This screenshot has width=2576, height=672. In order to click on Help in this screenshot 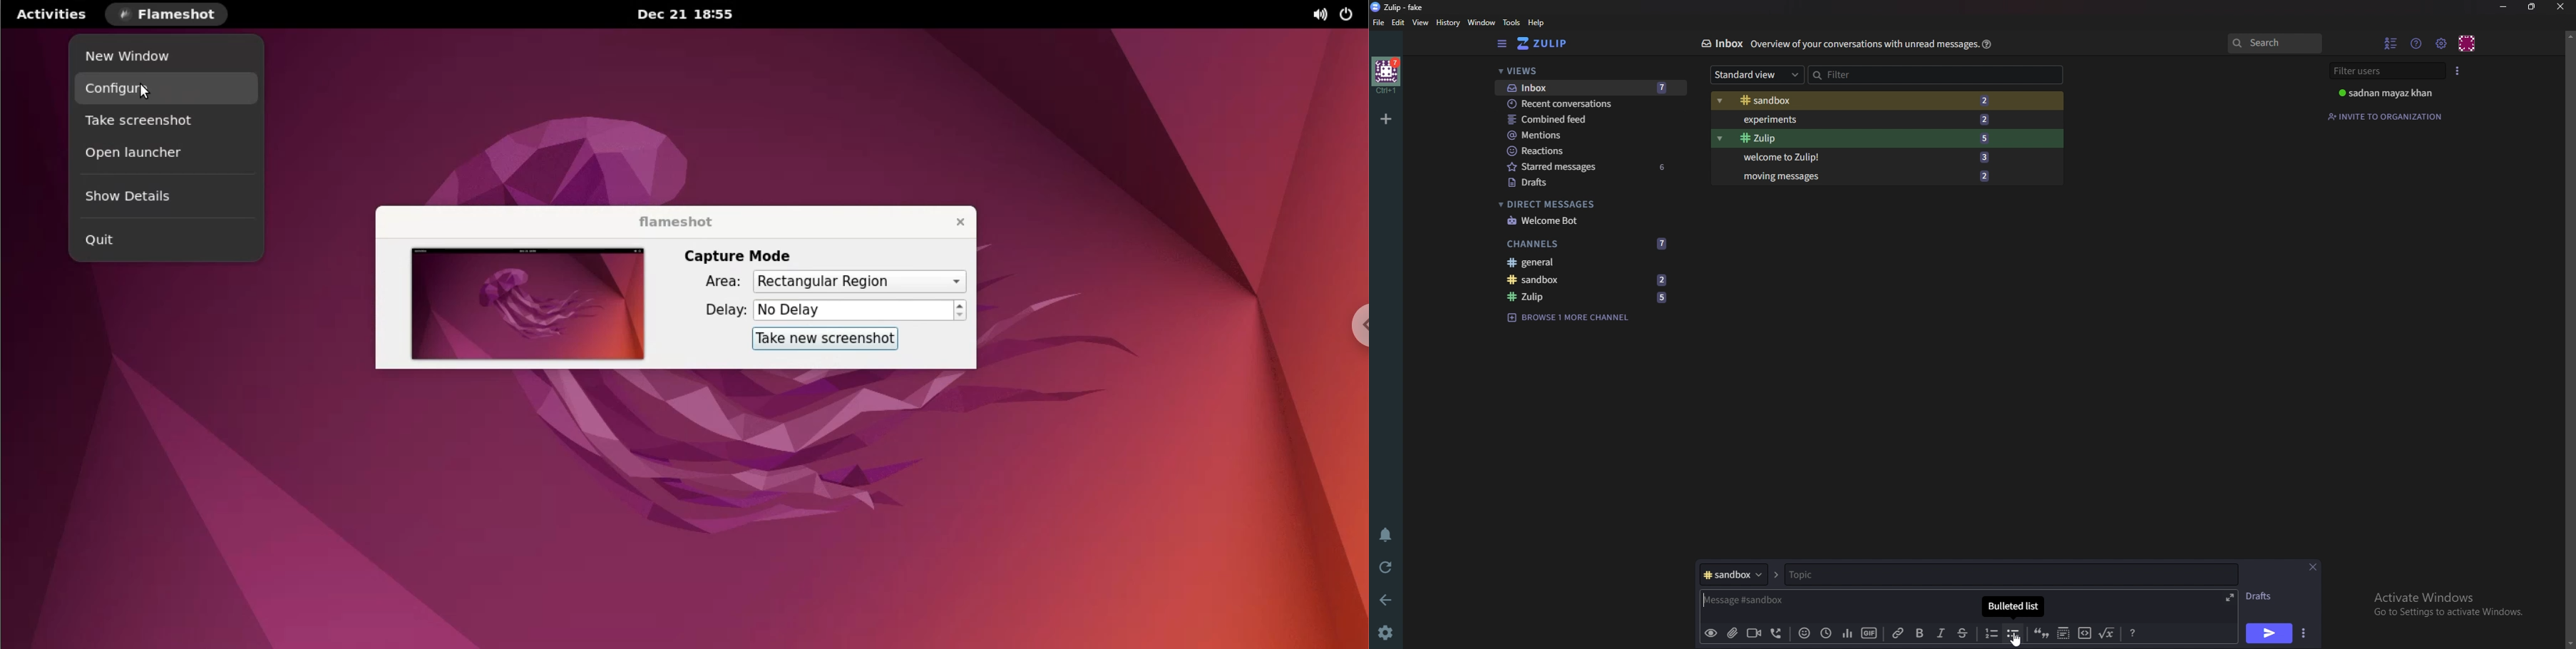, I will do `click(1988, 43)`.